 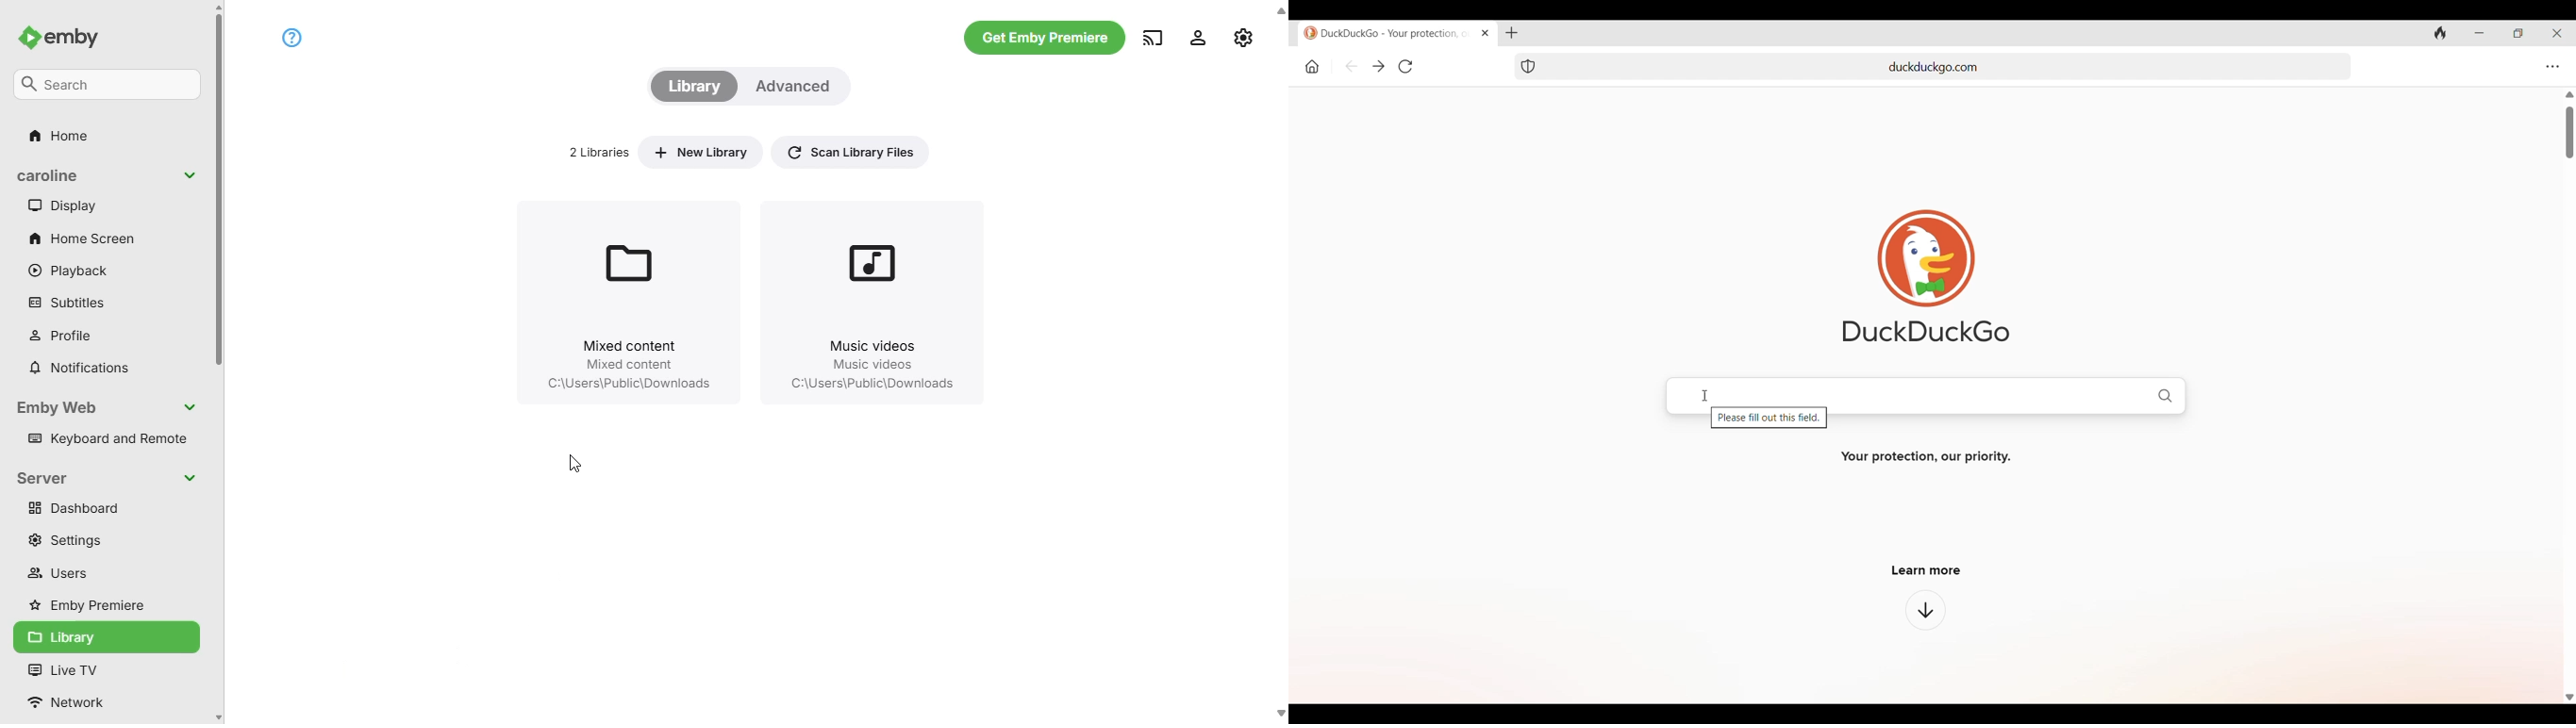 What do you see at coordinates (58, 573) in the screenshot?
I see `users` at bounding box center [58, 573].